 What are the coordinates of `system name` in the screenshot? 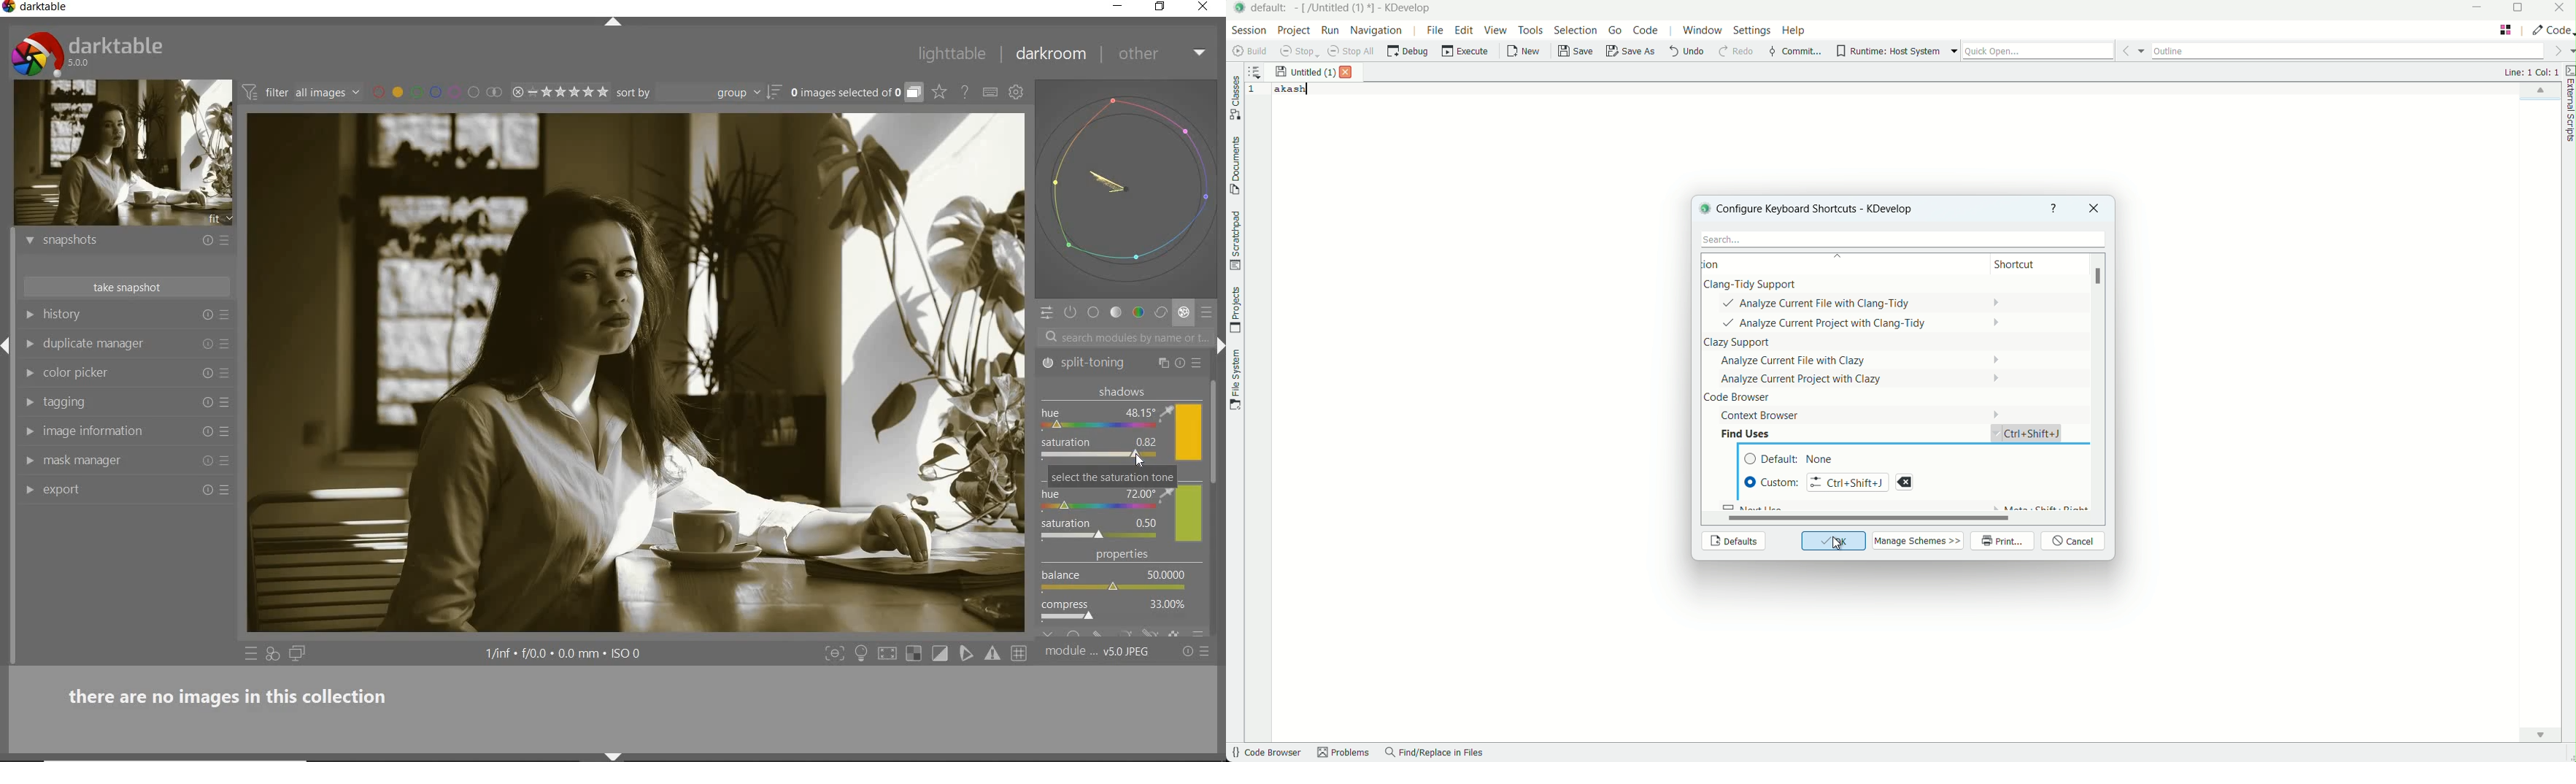 It's located at (36, 8).